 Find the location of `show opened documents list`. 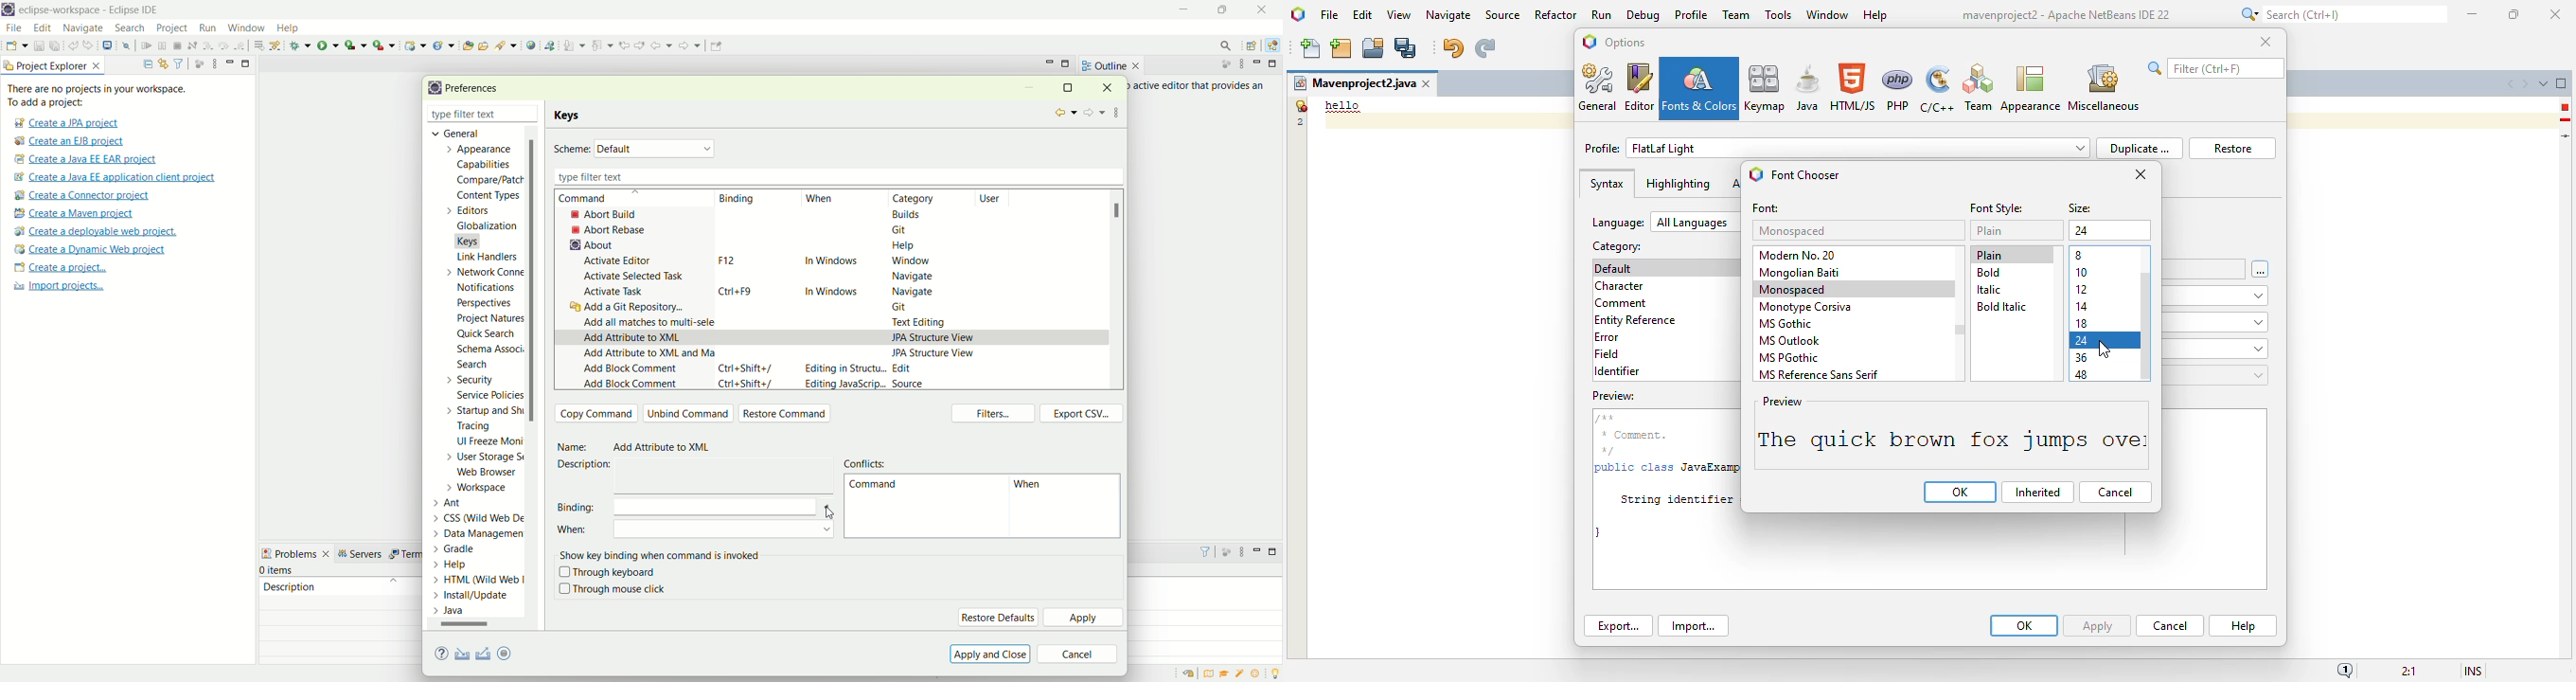

show opened documents list is located at coordinates (2543, 83).